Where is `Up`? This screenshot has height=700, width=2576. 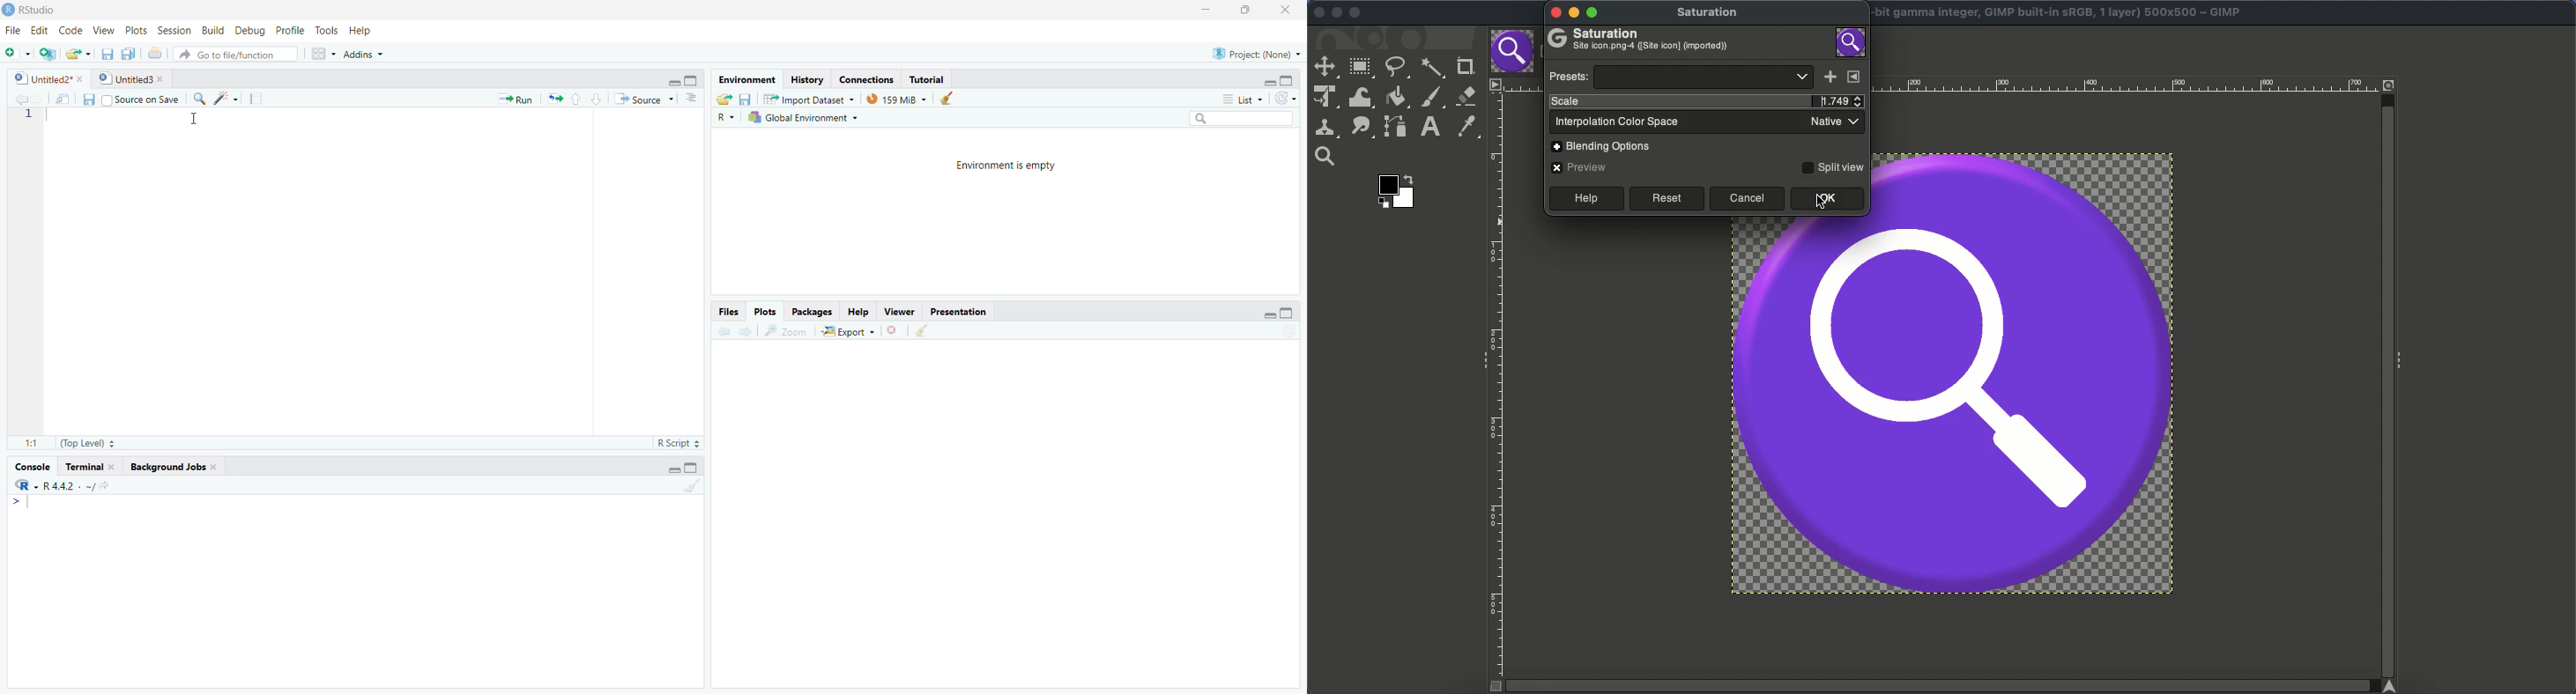 Up is located at coordinates (575, 99).